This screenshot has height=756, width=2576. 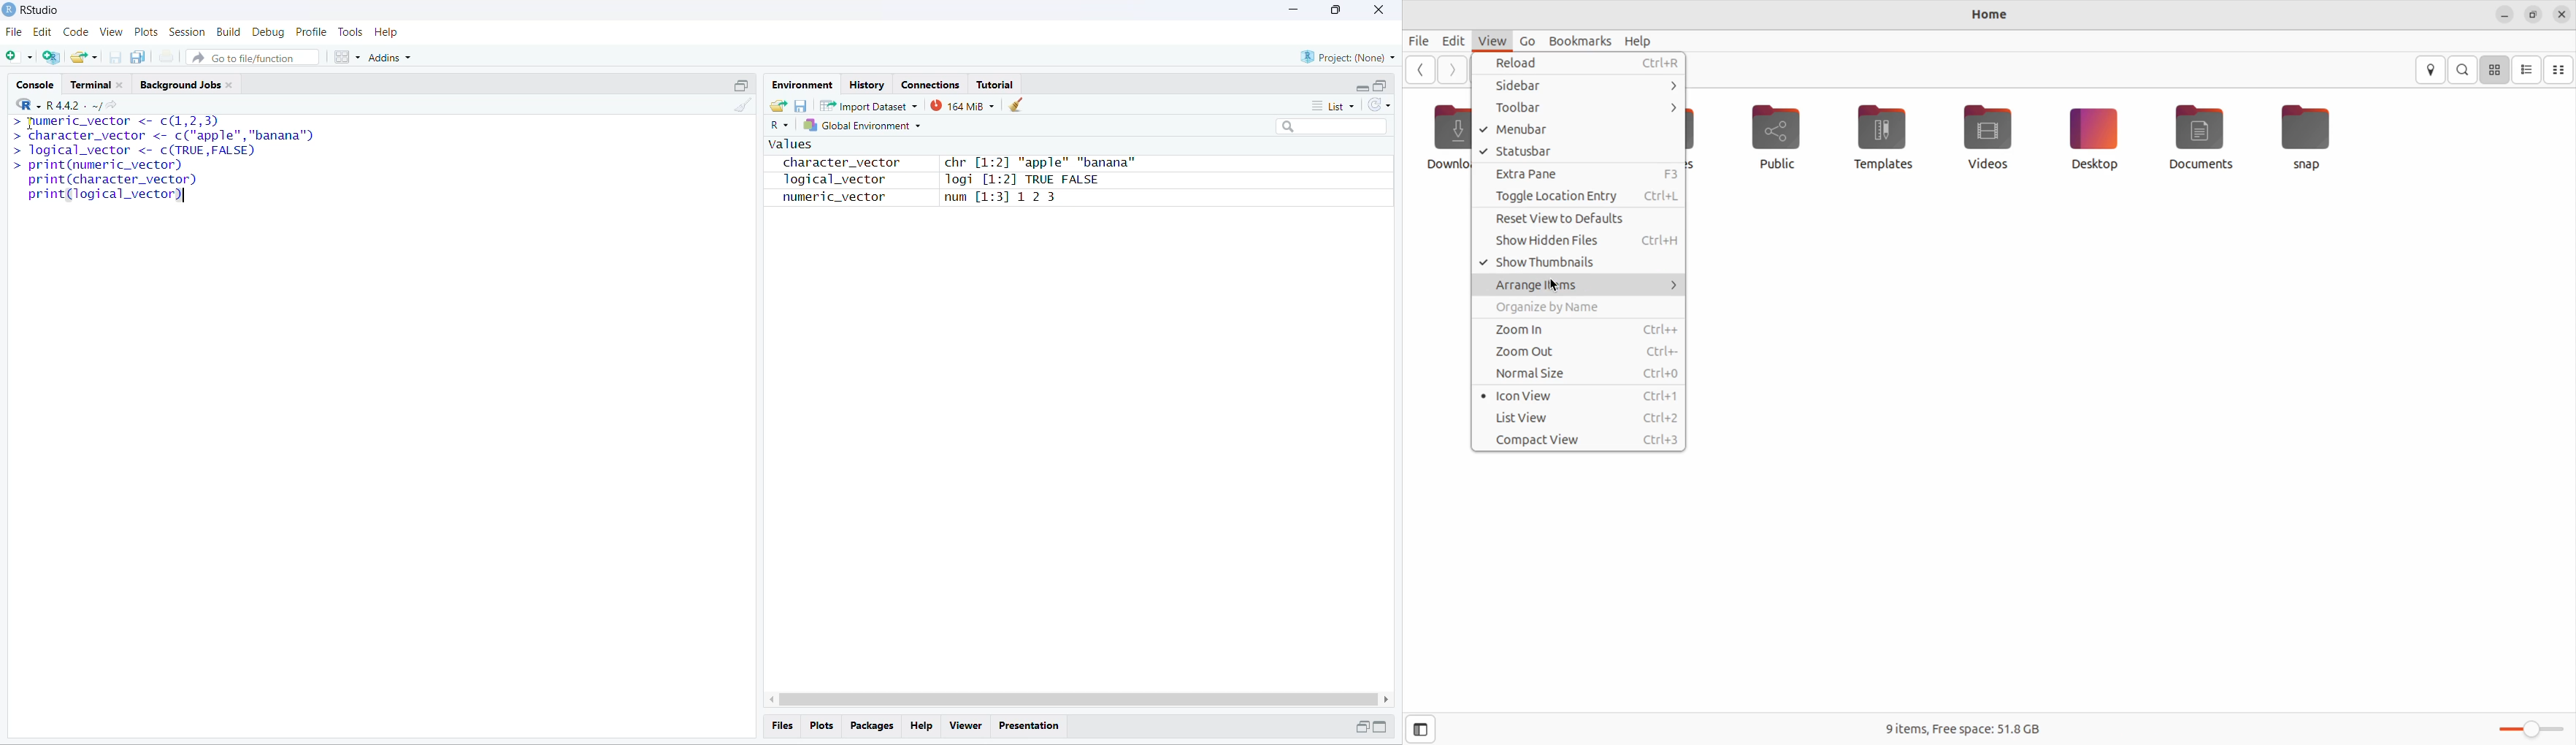 What do you see at coordinates (1002, 199) in the screenshot?
I see `num [1:31 12 3` at bounding box center [1002, 199].